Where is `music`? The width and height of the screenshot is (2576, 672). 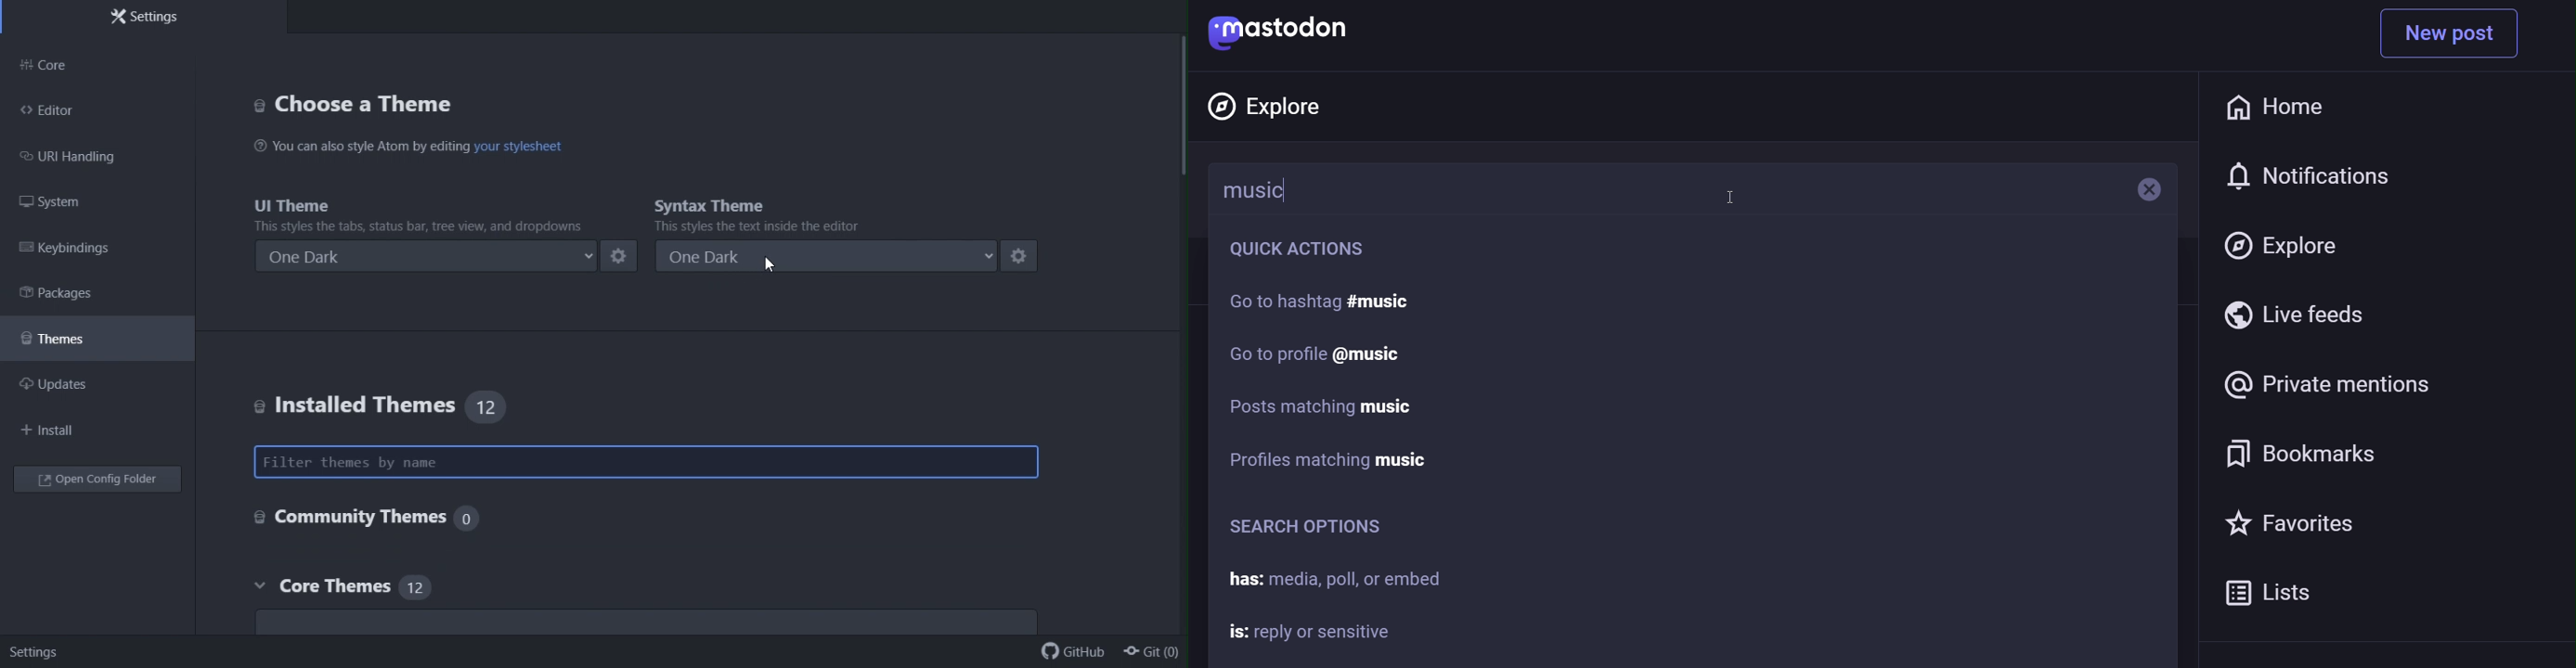
music is located at coordinates (1255, 190).